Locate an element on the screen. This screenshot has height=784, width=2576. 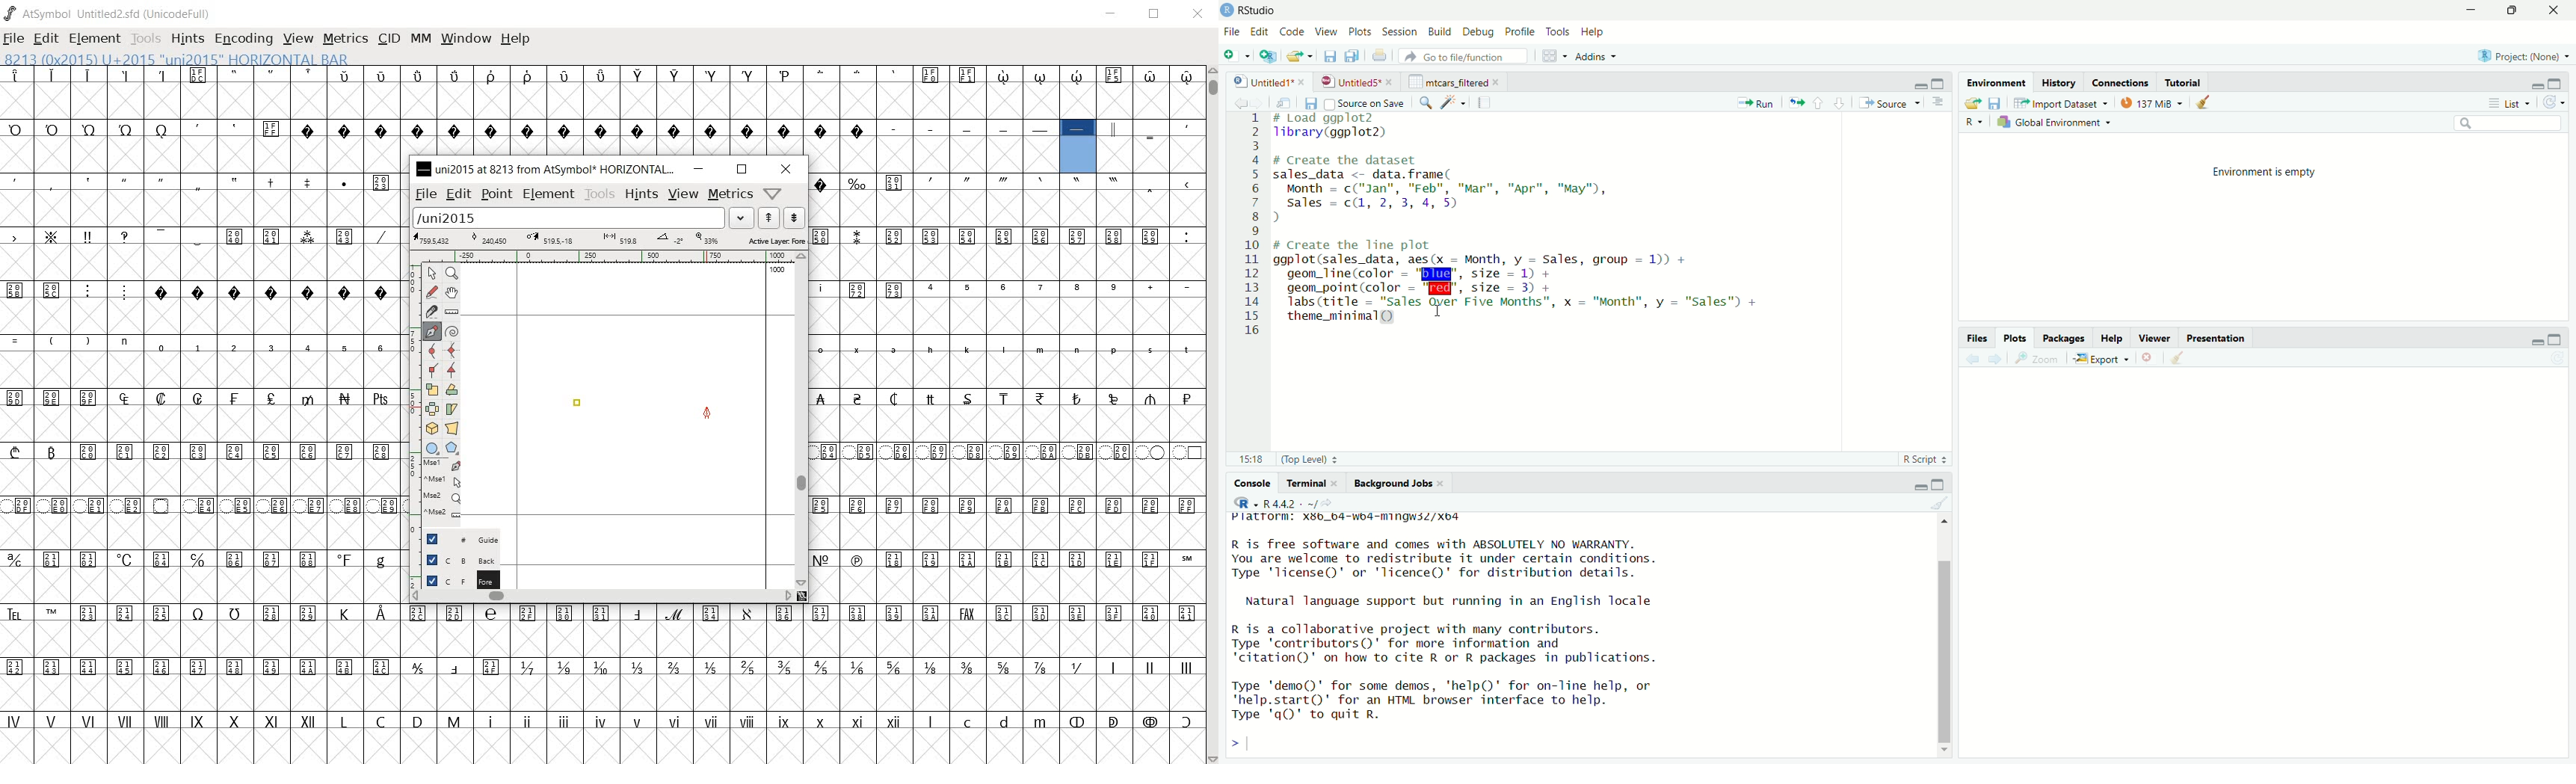
code tools is located at coordinates (1455, 102).